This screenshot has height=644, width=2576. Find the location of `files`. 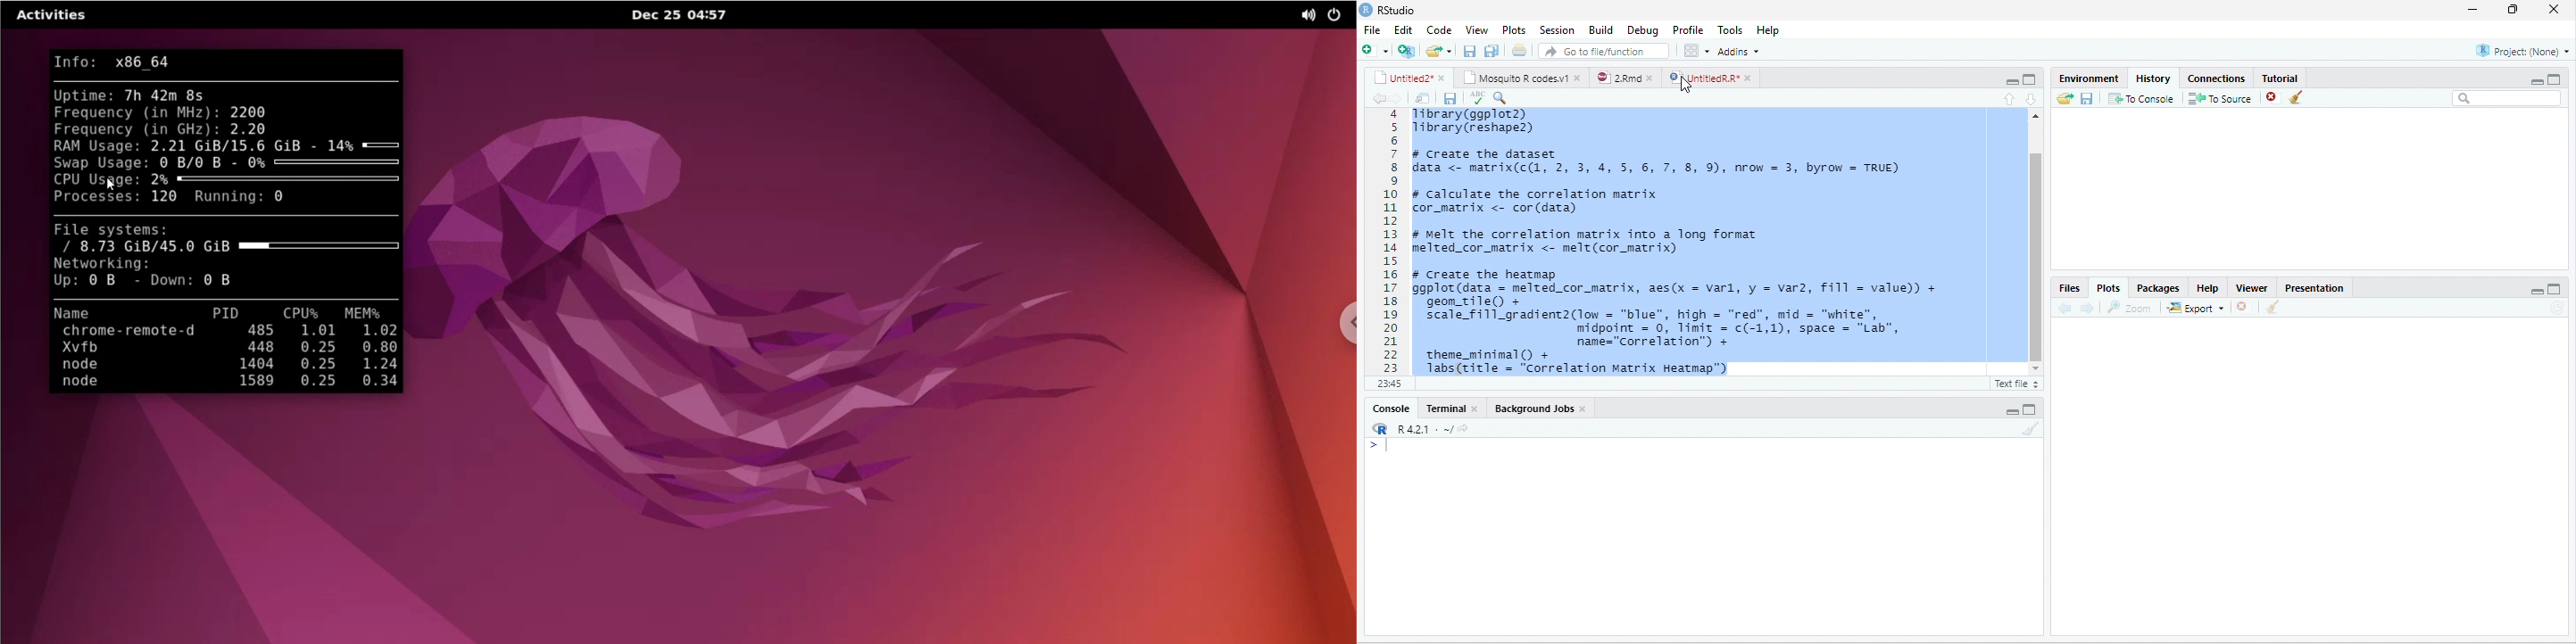

files is located at coordinates (1418, 96).